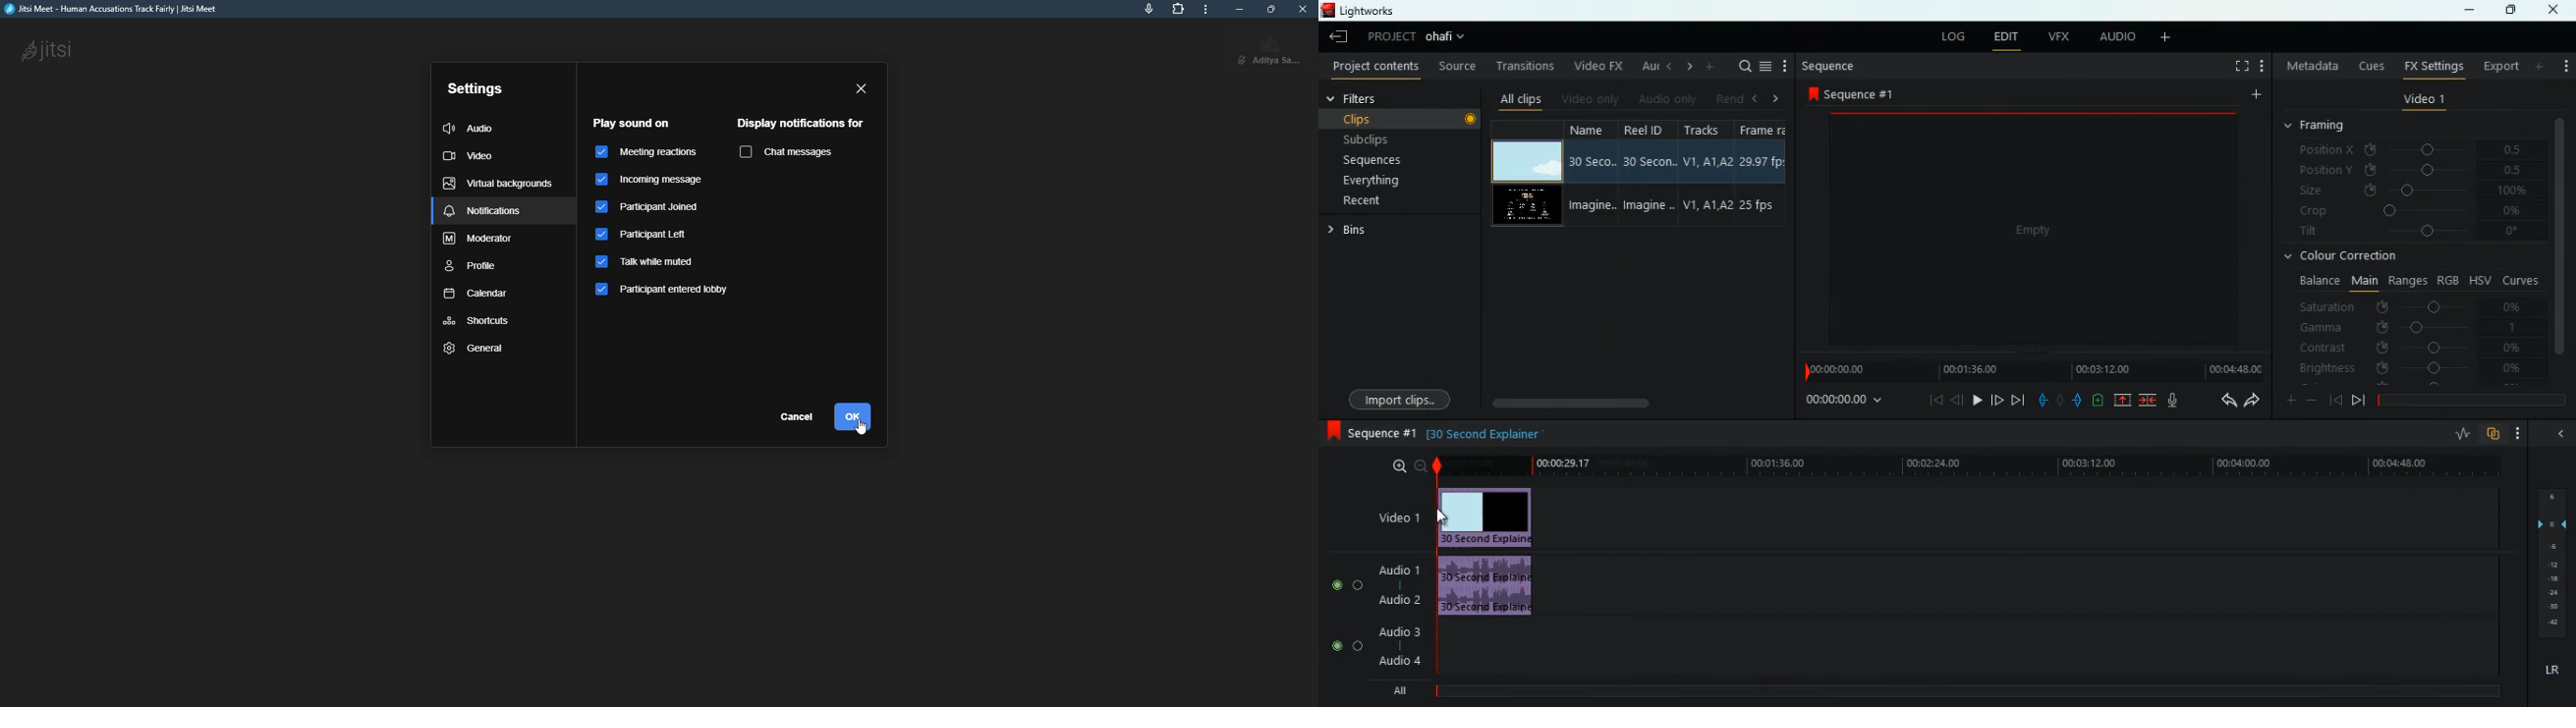 The width and height of the screenshot is (2576, 728). Describe the element at coordinates (1340, 35) in the screenshot. I see `leave` at that location.